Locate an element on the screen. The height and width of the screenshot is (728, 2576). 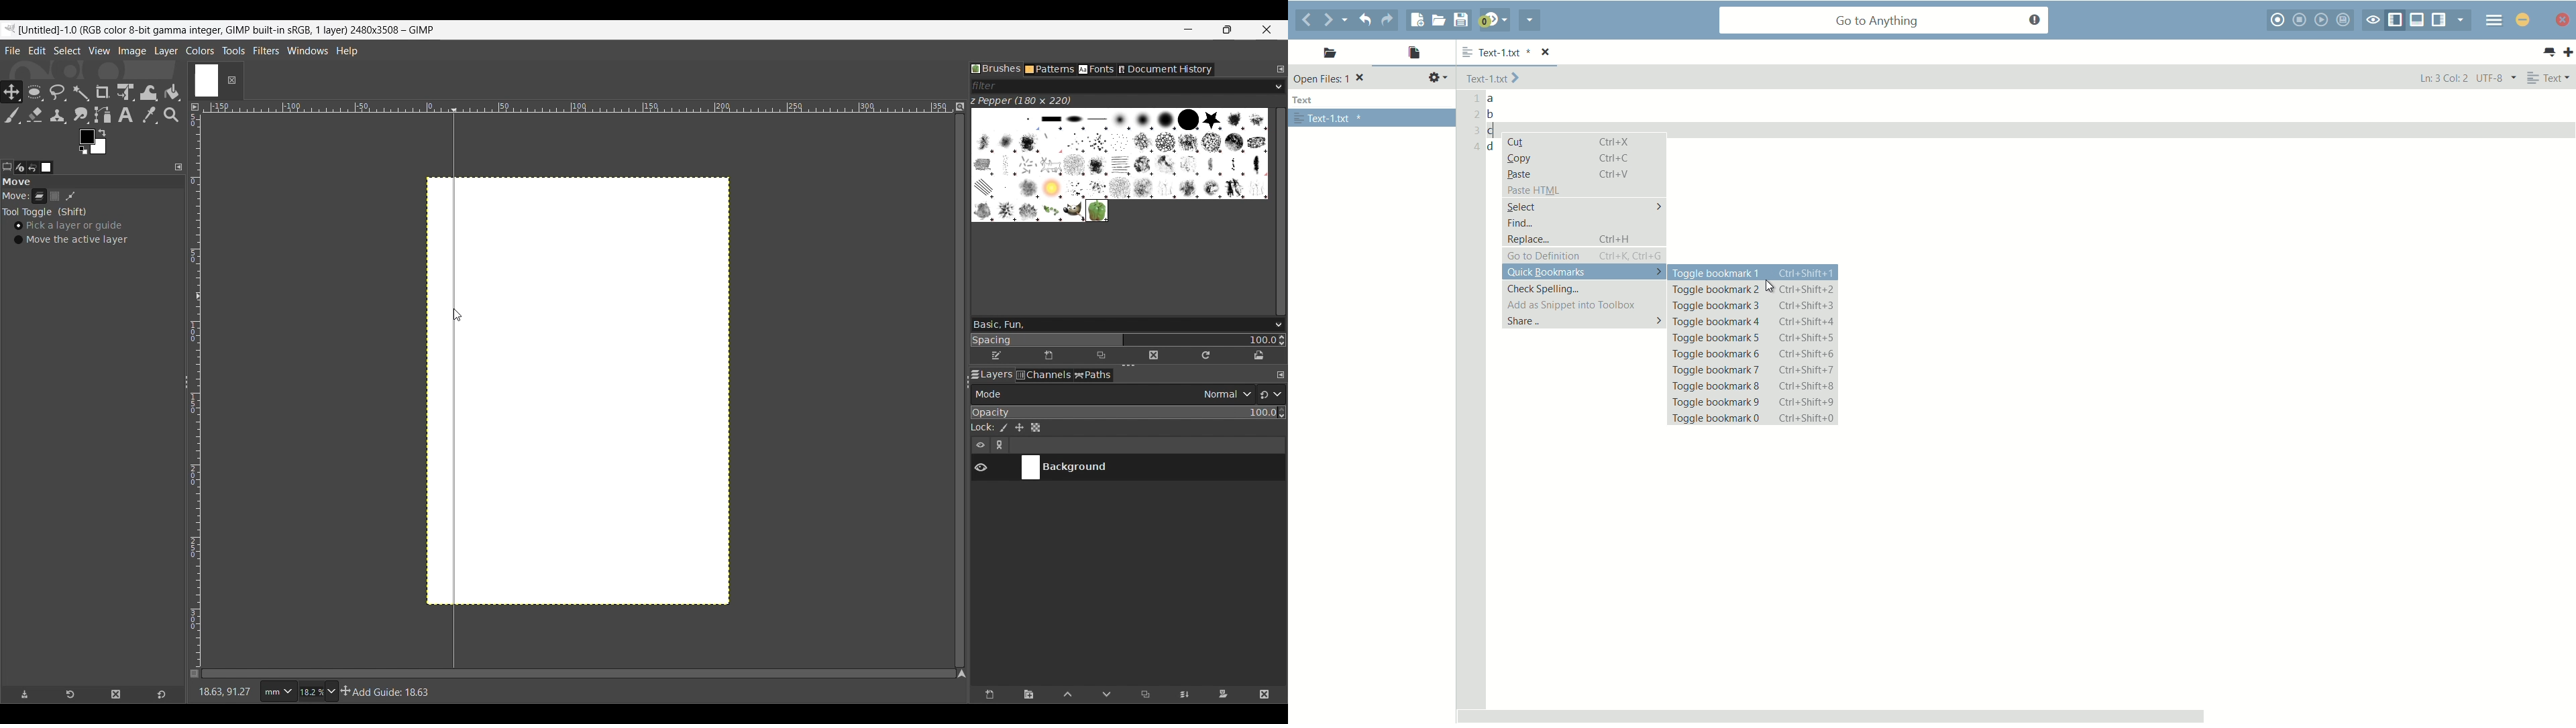
Move the active layer toggle is located at coordinates (71, 240).